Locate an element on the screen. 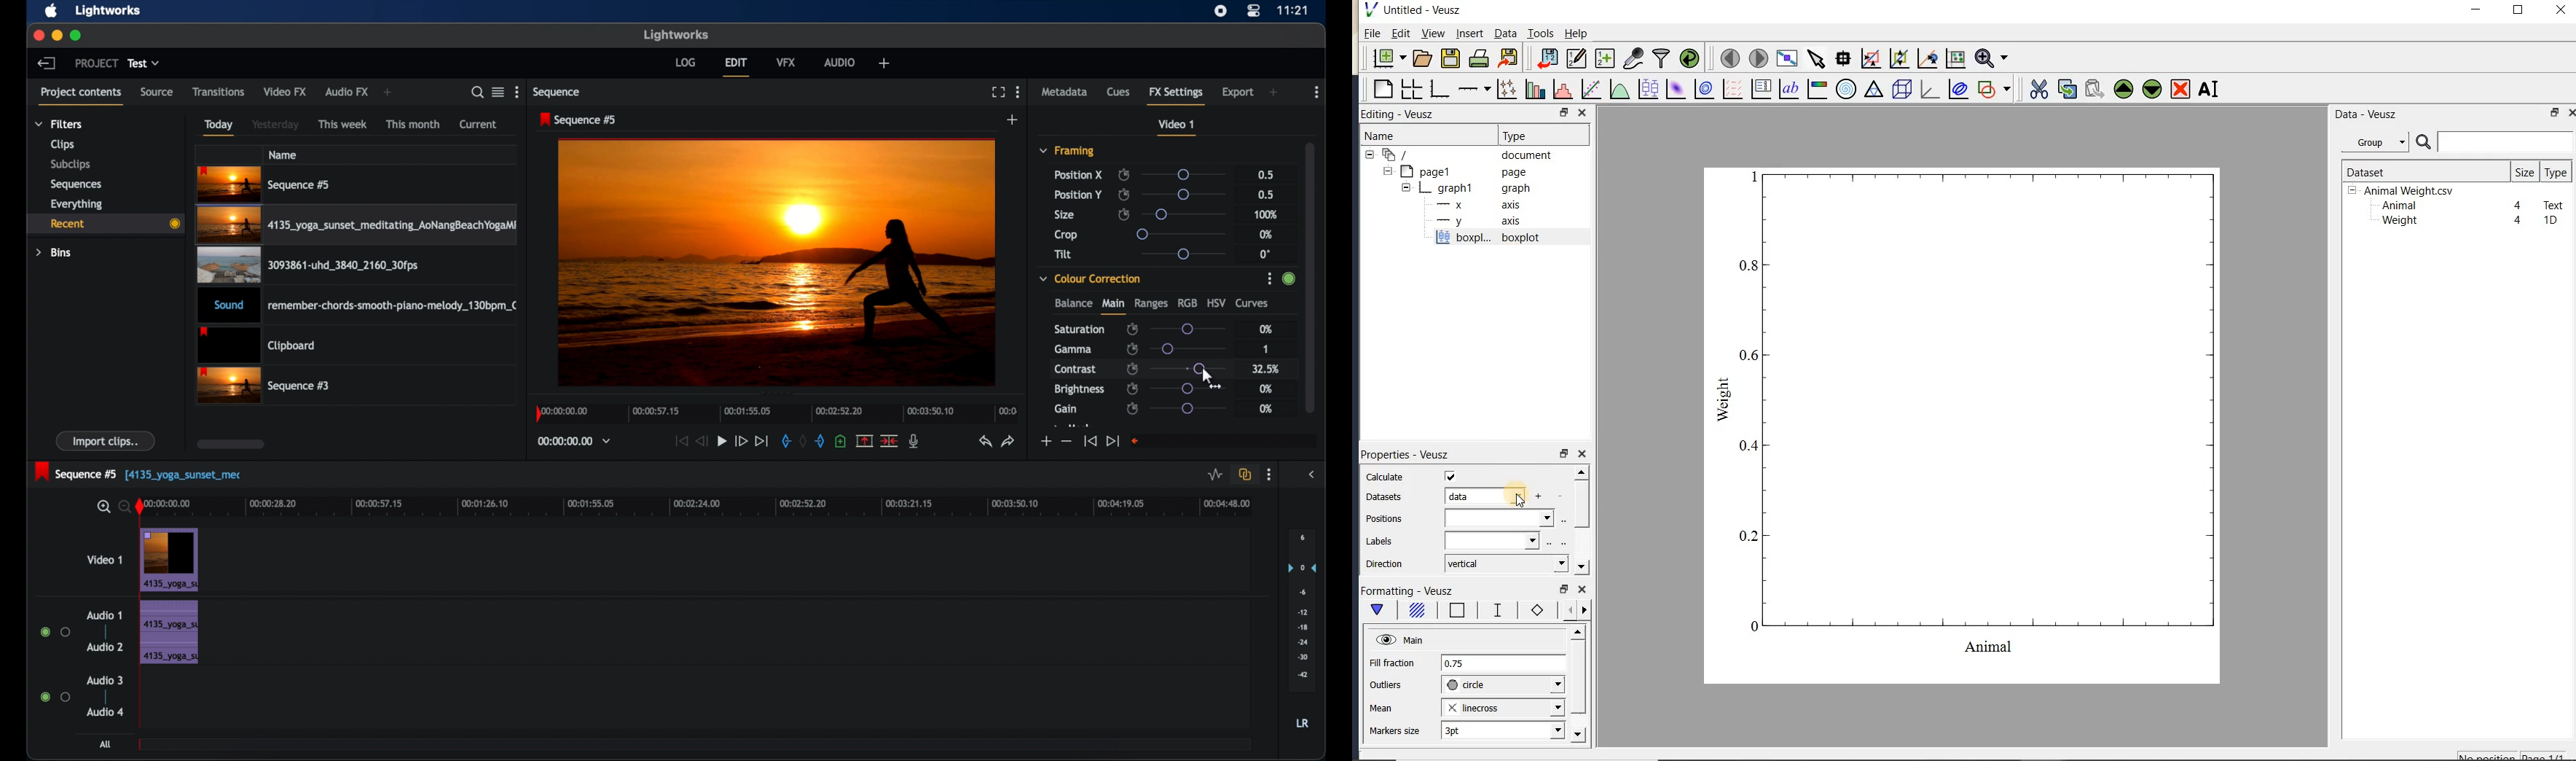  0% is located at coordinates (1267, 390).